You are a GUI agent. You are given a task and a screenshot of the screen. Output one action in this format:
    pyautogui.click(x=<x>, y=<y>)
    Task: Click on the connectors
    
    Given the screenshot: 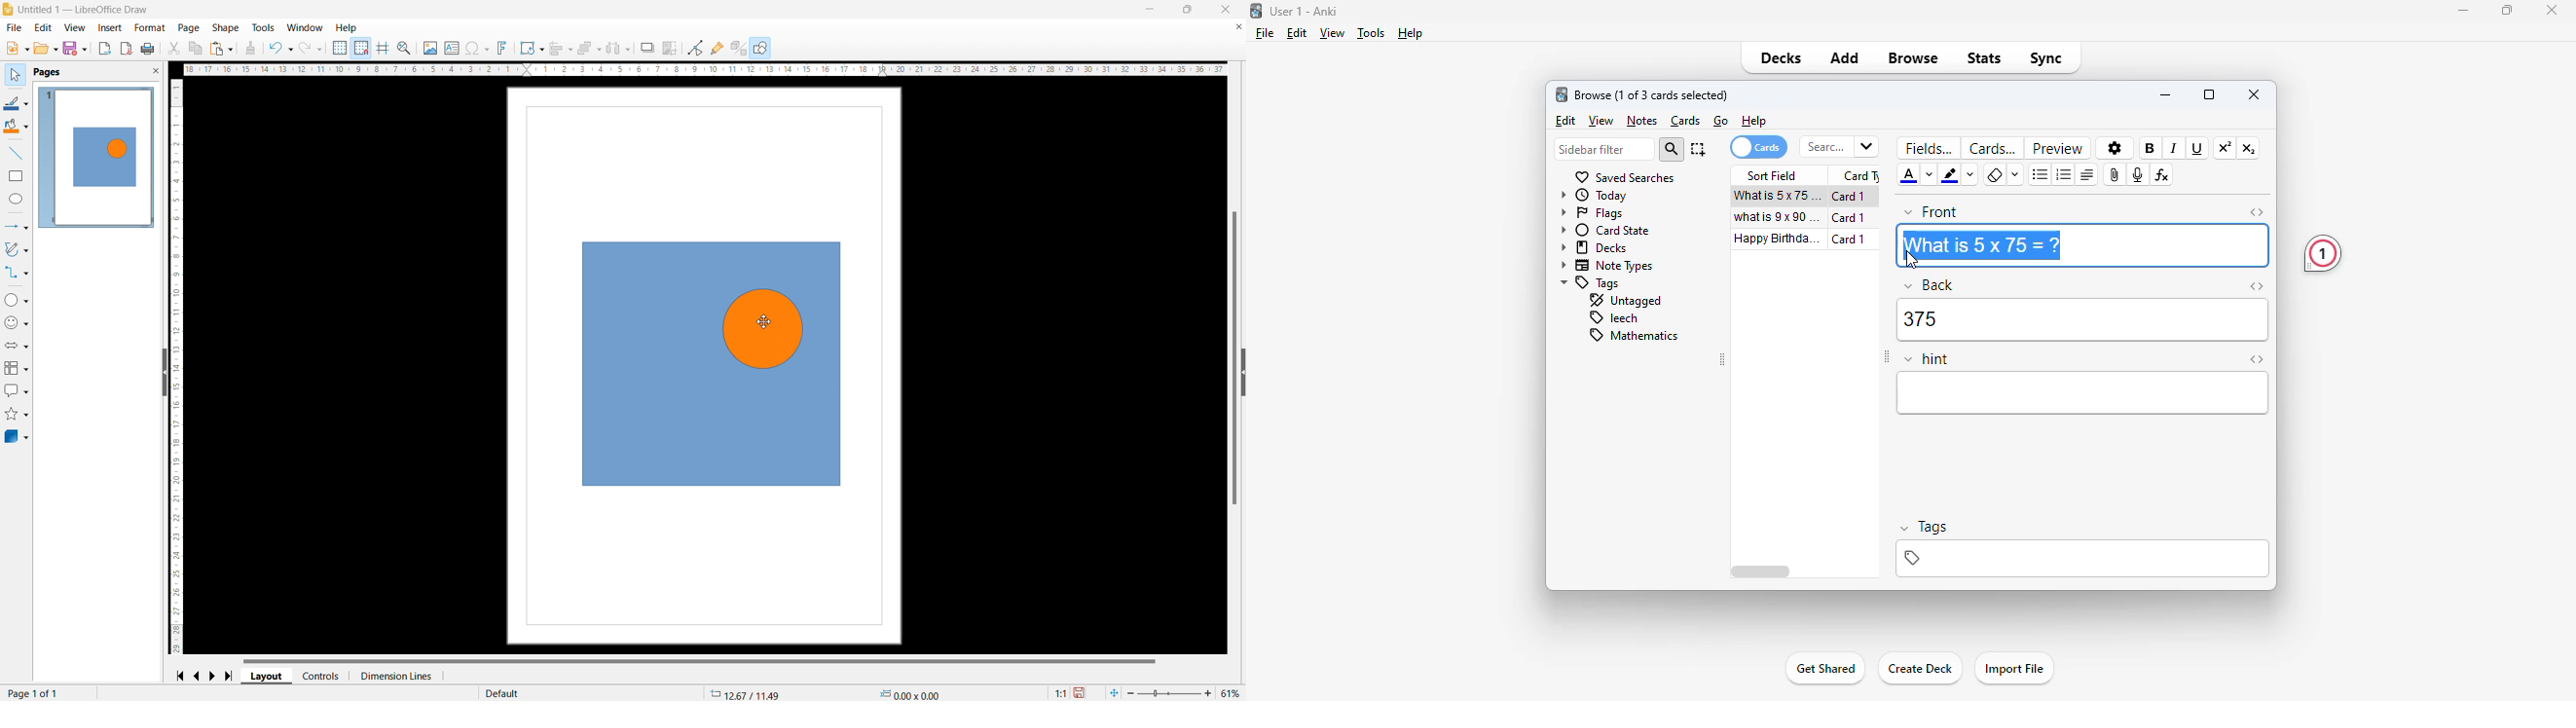 What is the action you would take?
    pyautogui.click(x=16, y=272)
    